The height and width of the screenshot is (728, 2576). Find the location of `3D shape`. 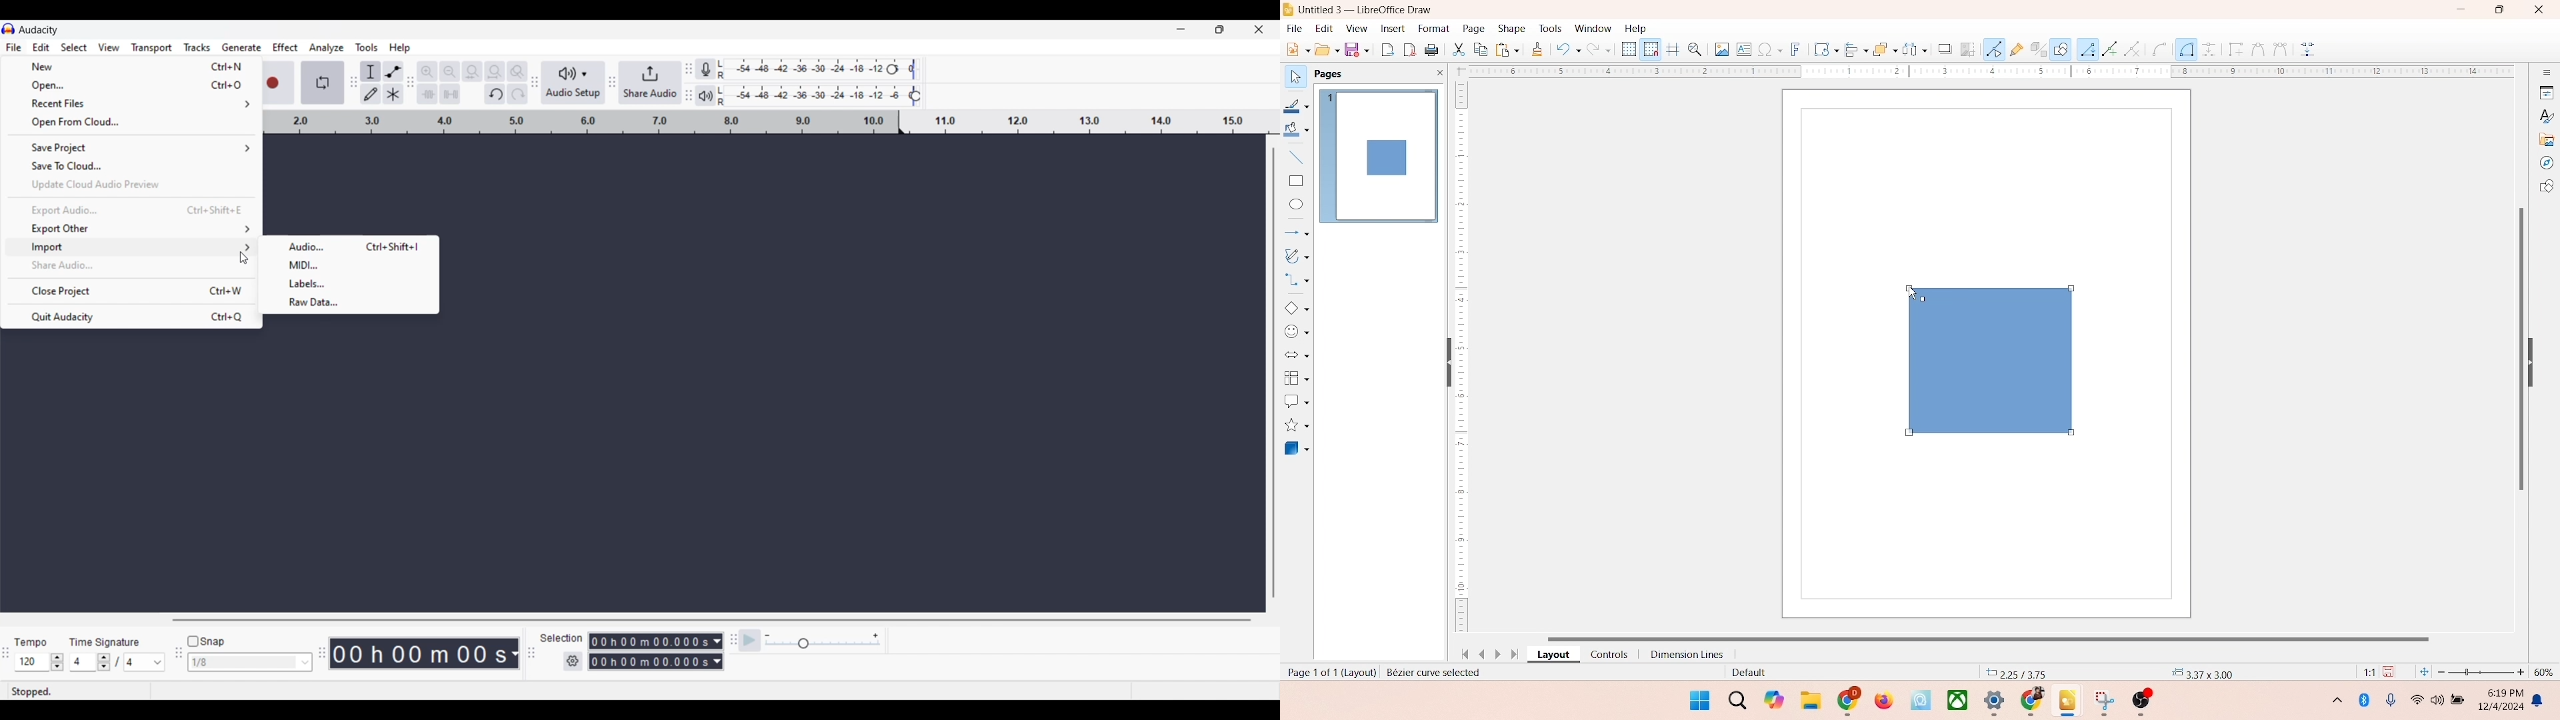

3D shape is located at coordinates (1297, 448).